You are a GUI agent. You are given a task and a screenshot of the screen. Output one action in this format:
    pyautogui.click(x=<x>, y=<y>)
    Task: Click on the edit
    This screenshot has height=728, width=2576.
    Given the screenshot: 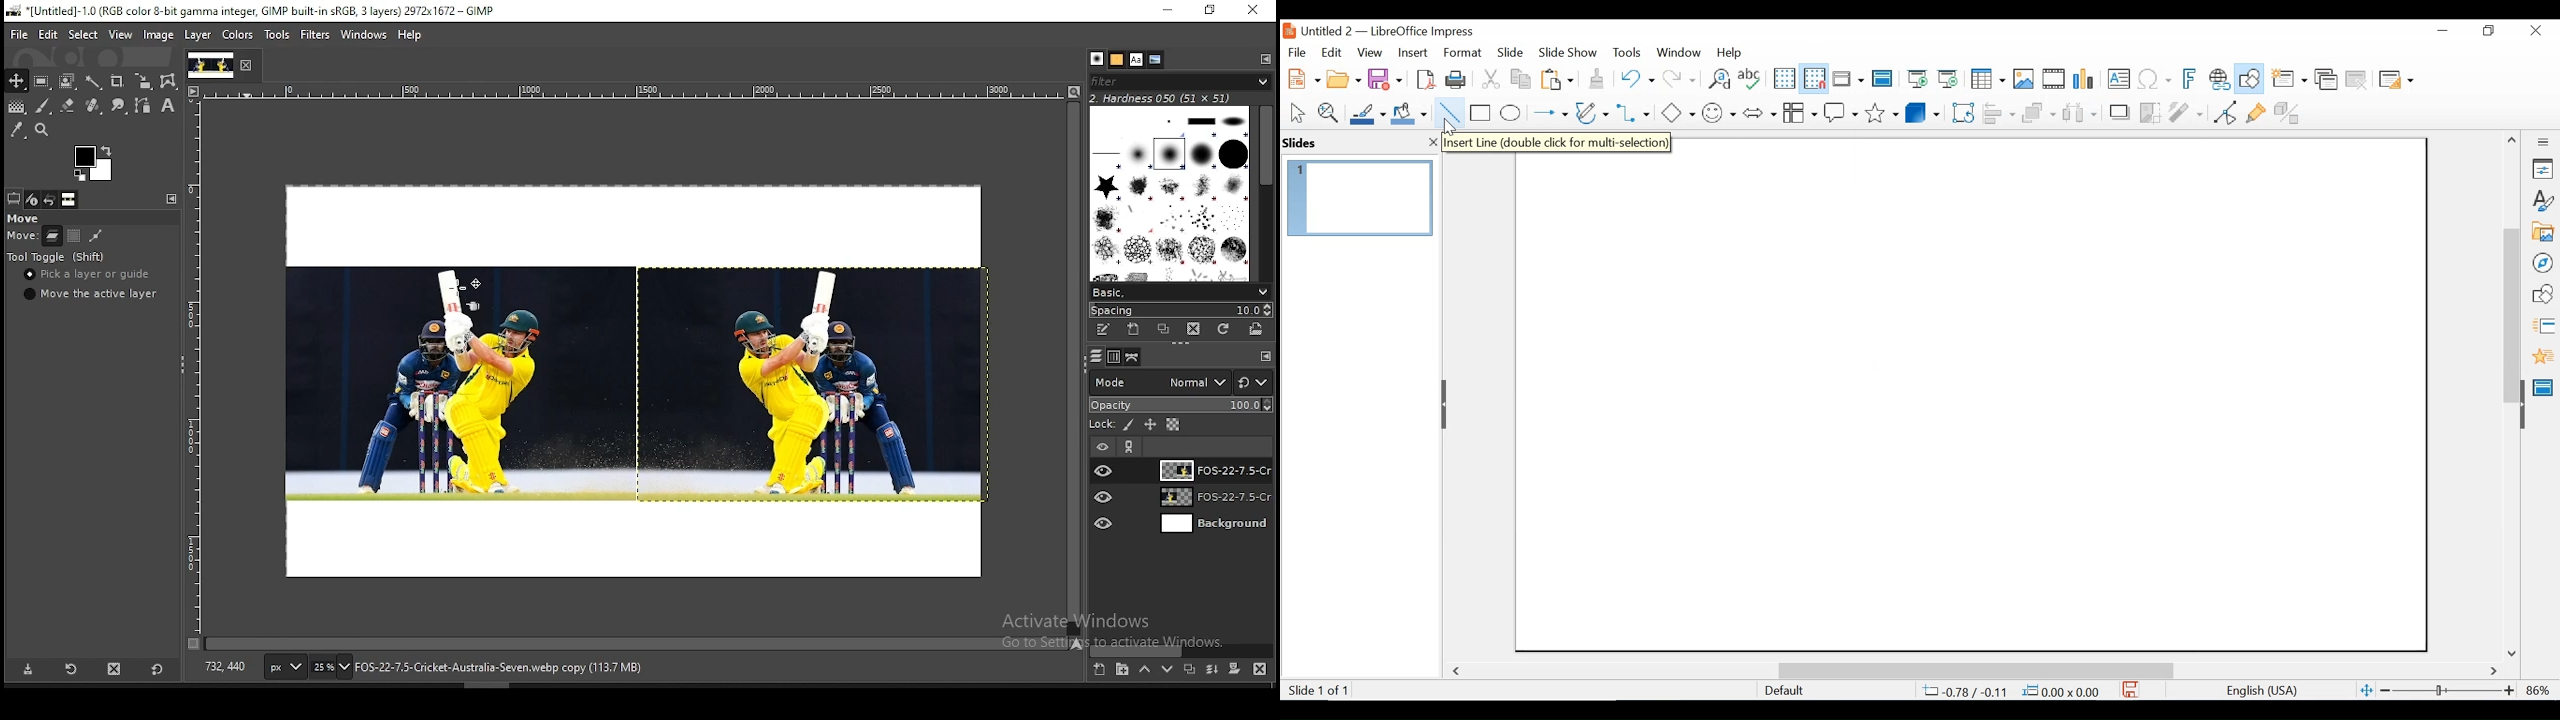 What is the action you would take?
    pyautogui.click(x=50, y=34)
    